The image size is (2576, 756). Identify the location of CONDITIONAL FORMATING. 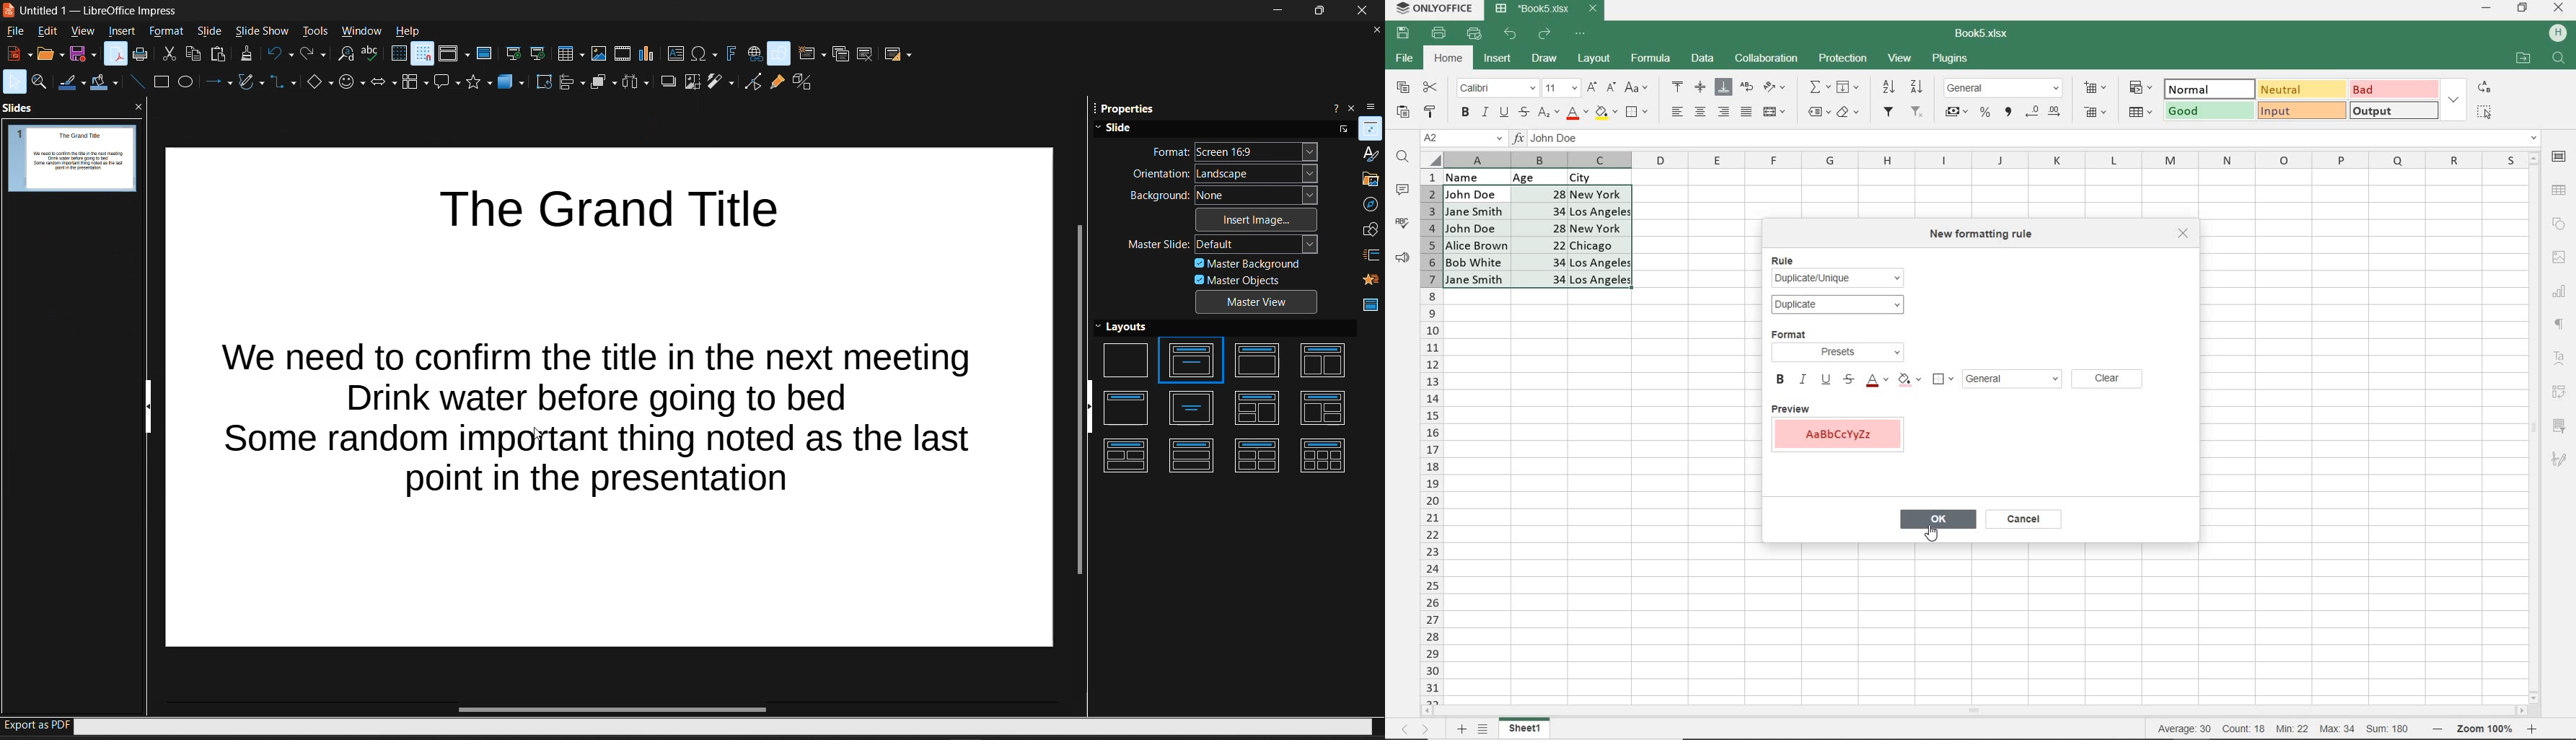
(2141, 87).